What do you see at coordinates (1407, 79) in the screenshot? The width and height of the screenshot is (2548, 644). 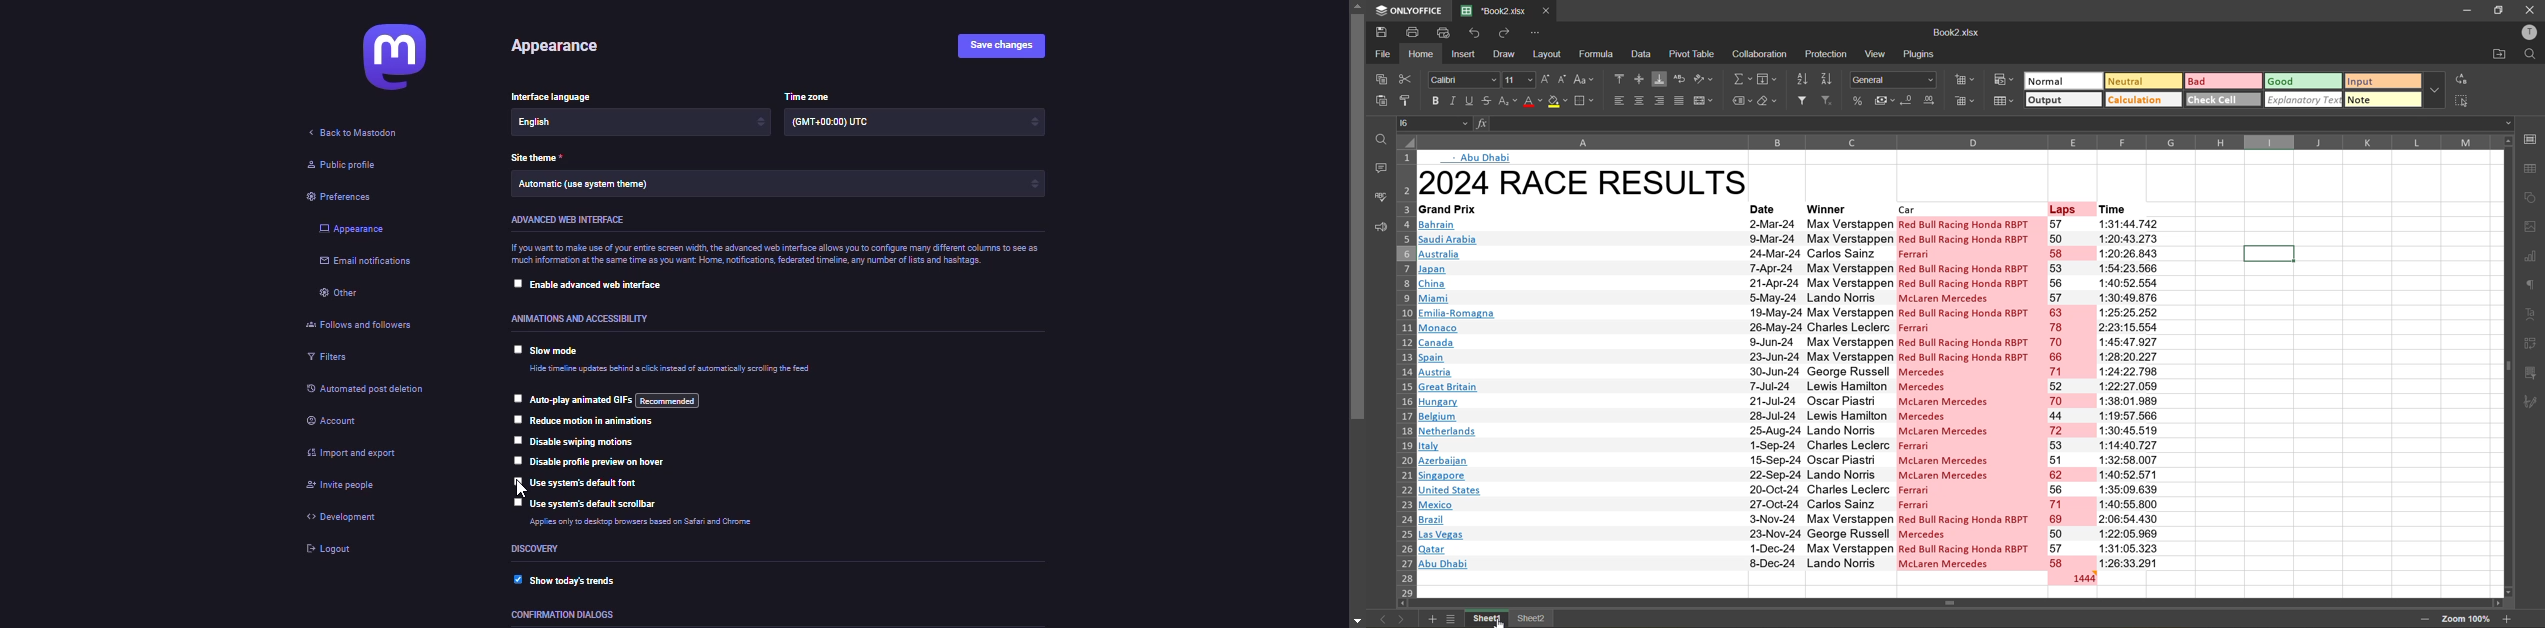 I see `cut` at bounding box center [1407, 79].